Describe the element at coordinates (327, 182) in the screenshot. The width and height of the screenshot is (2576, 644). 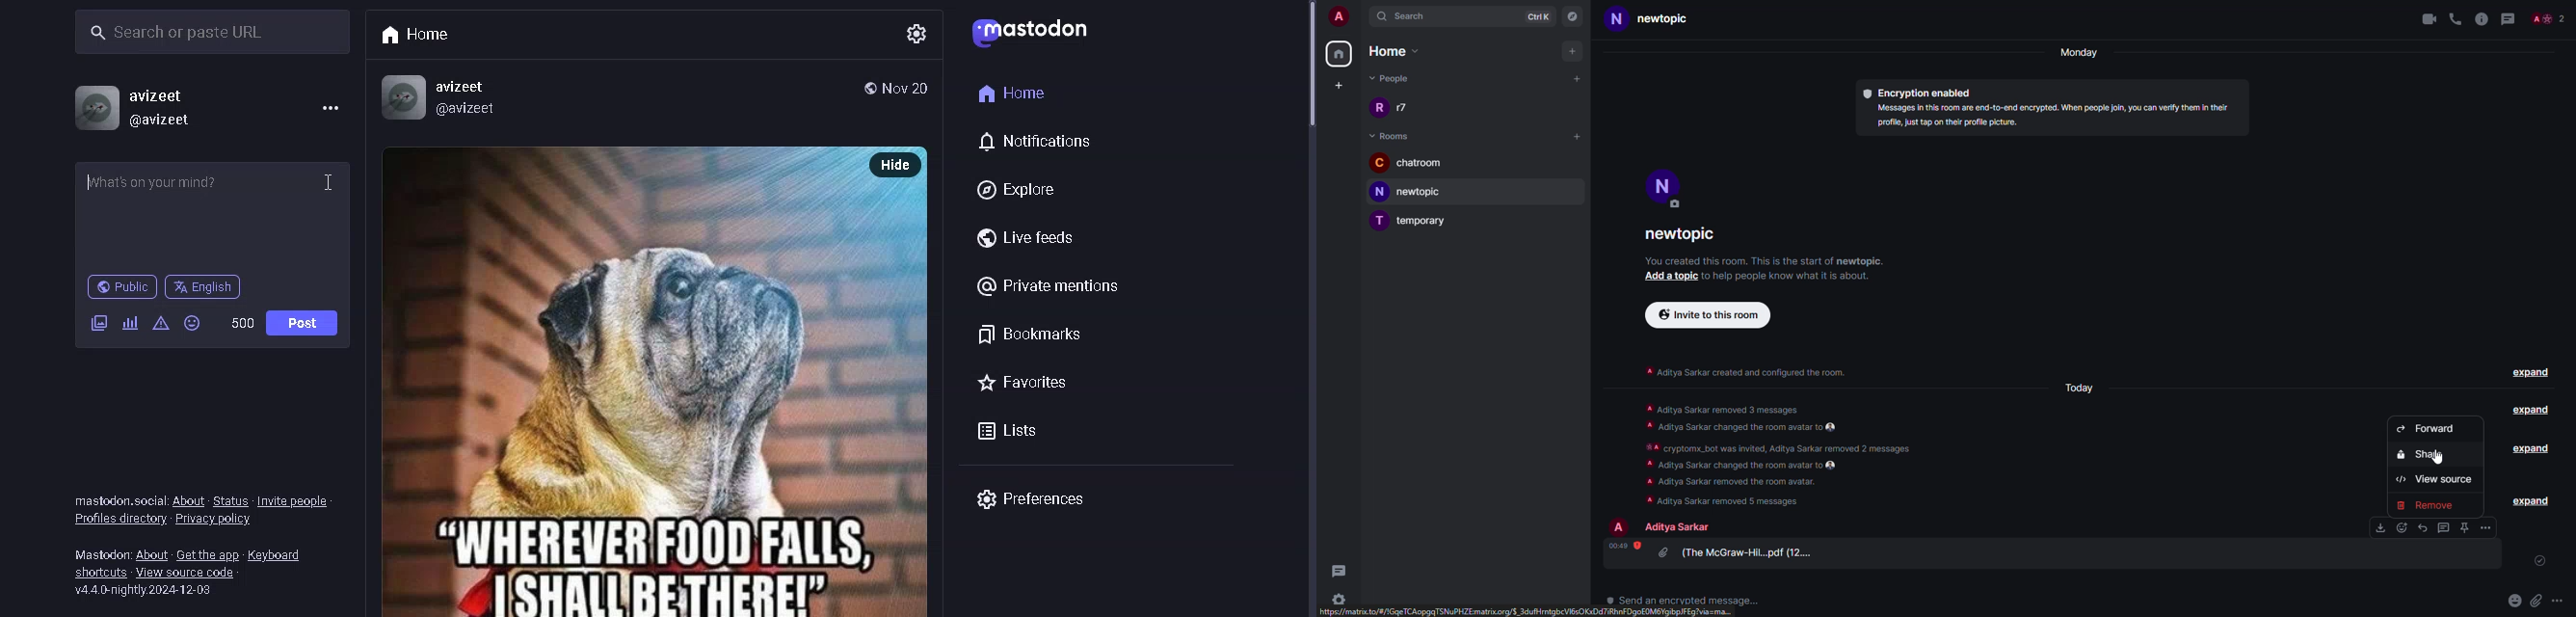
I see `Cursor` at that location.